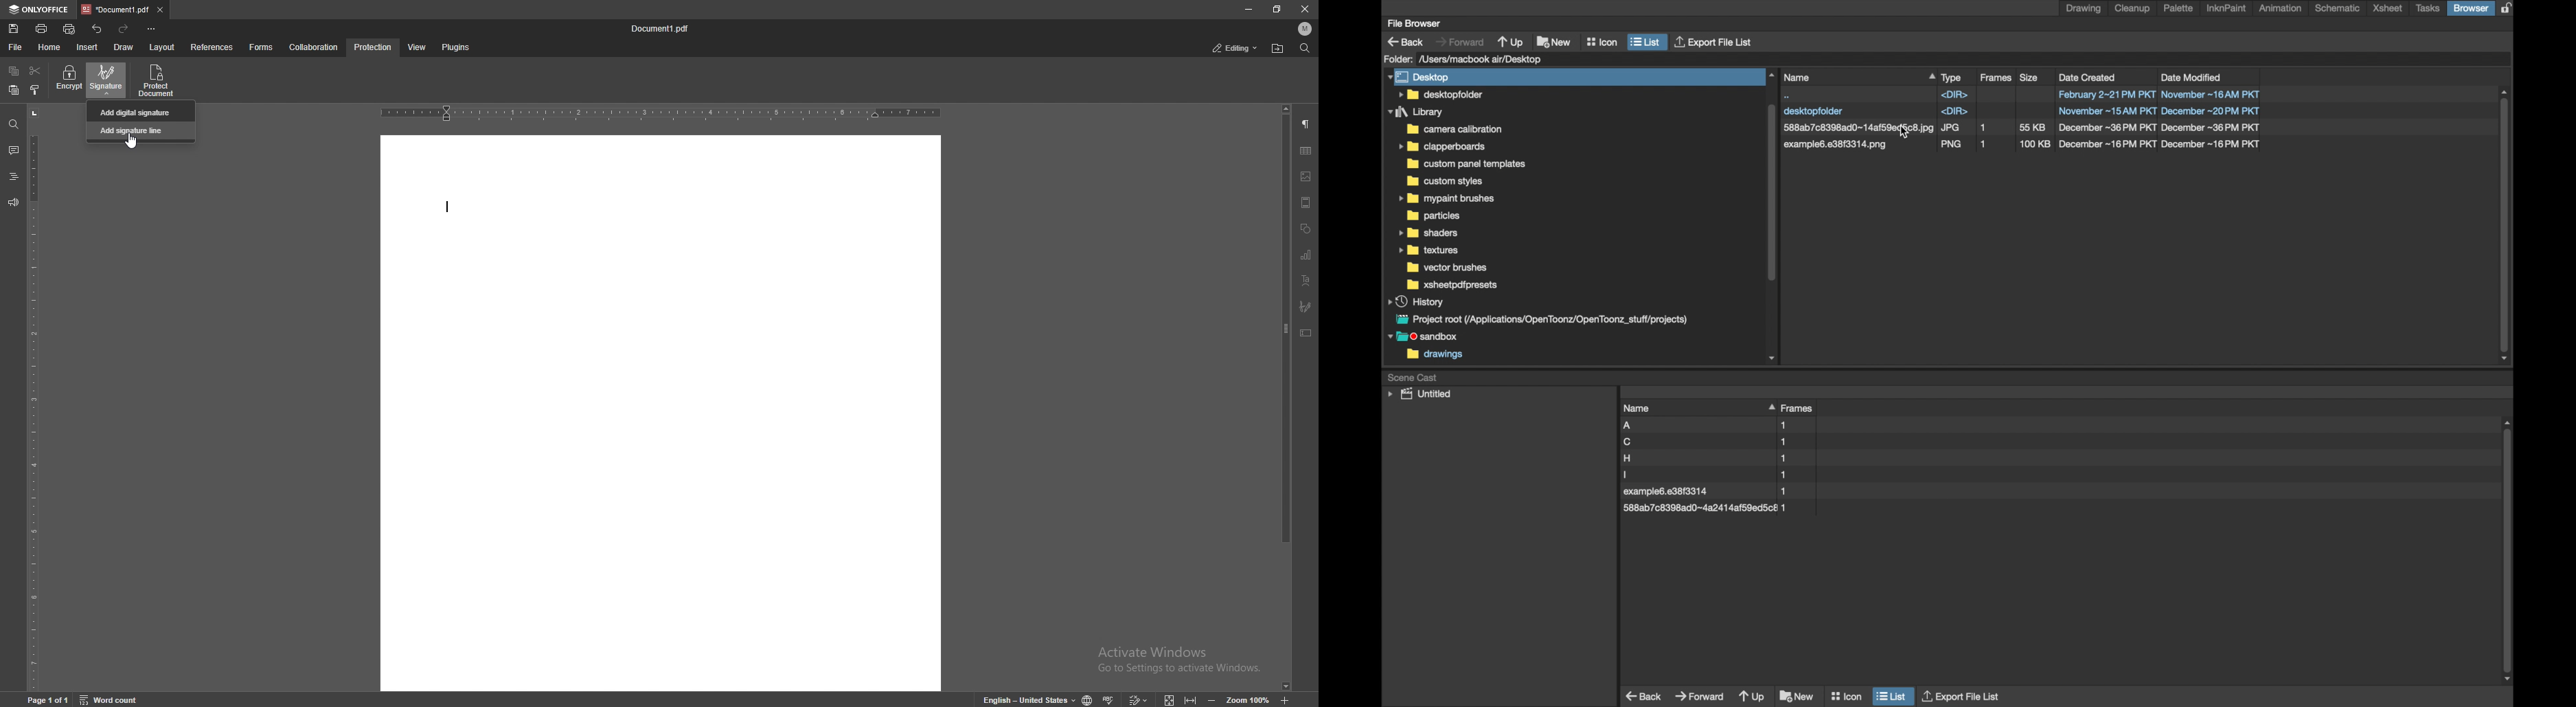 The width and height of the screenshot is (2576, 728). Describe the element at coordinates (1277, 49) in the screenshot. I see `locate file` at that location.